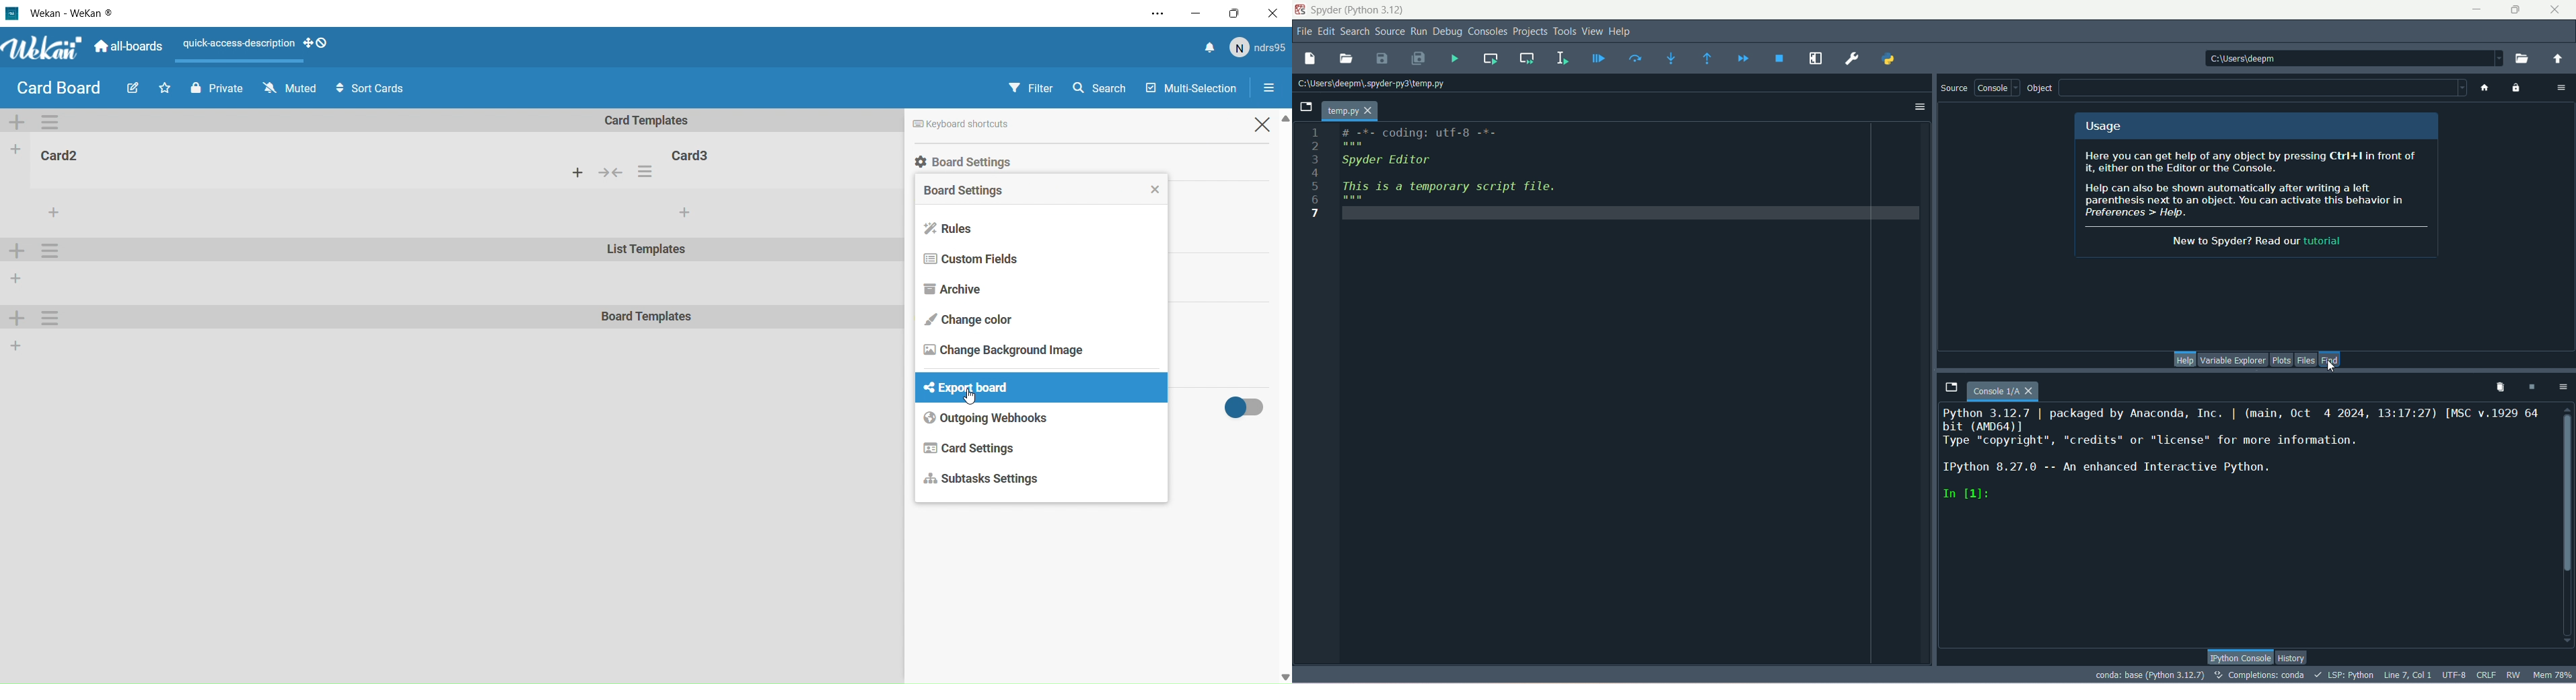 This screenshot has height=700, width=2576. I want to click on console, so click(2003, 392).